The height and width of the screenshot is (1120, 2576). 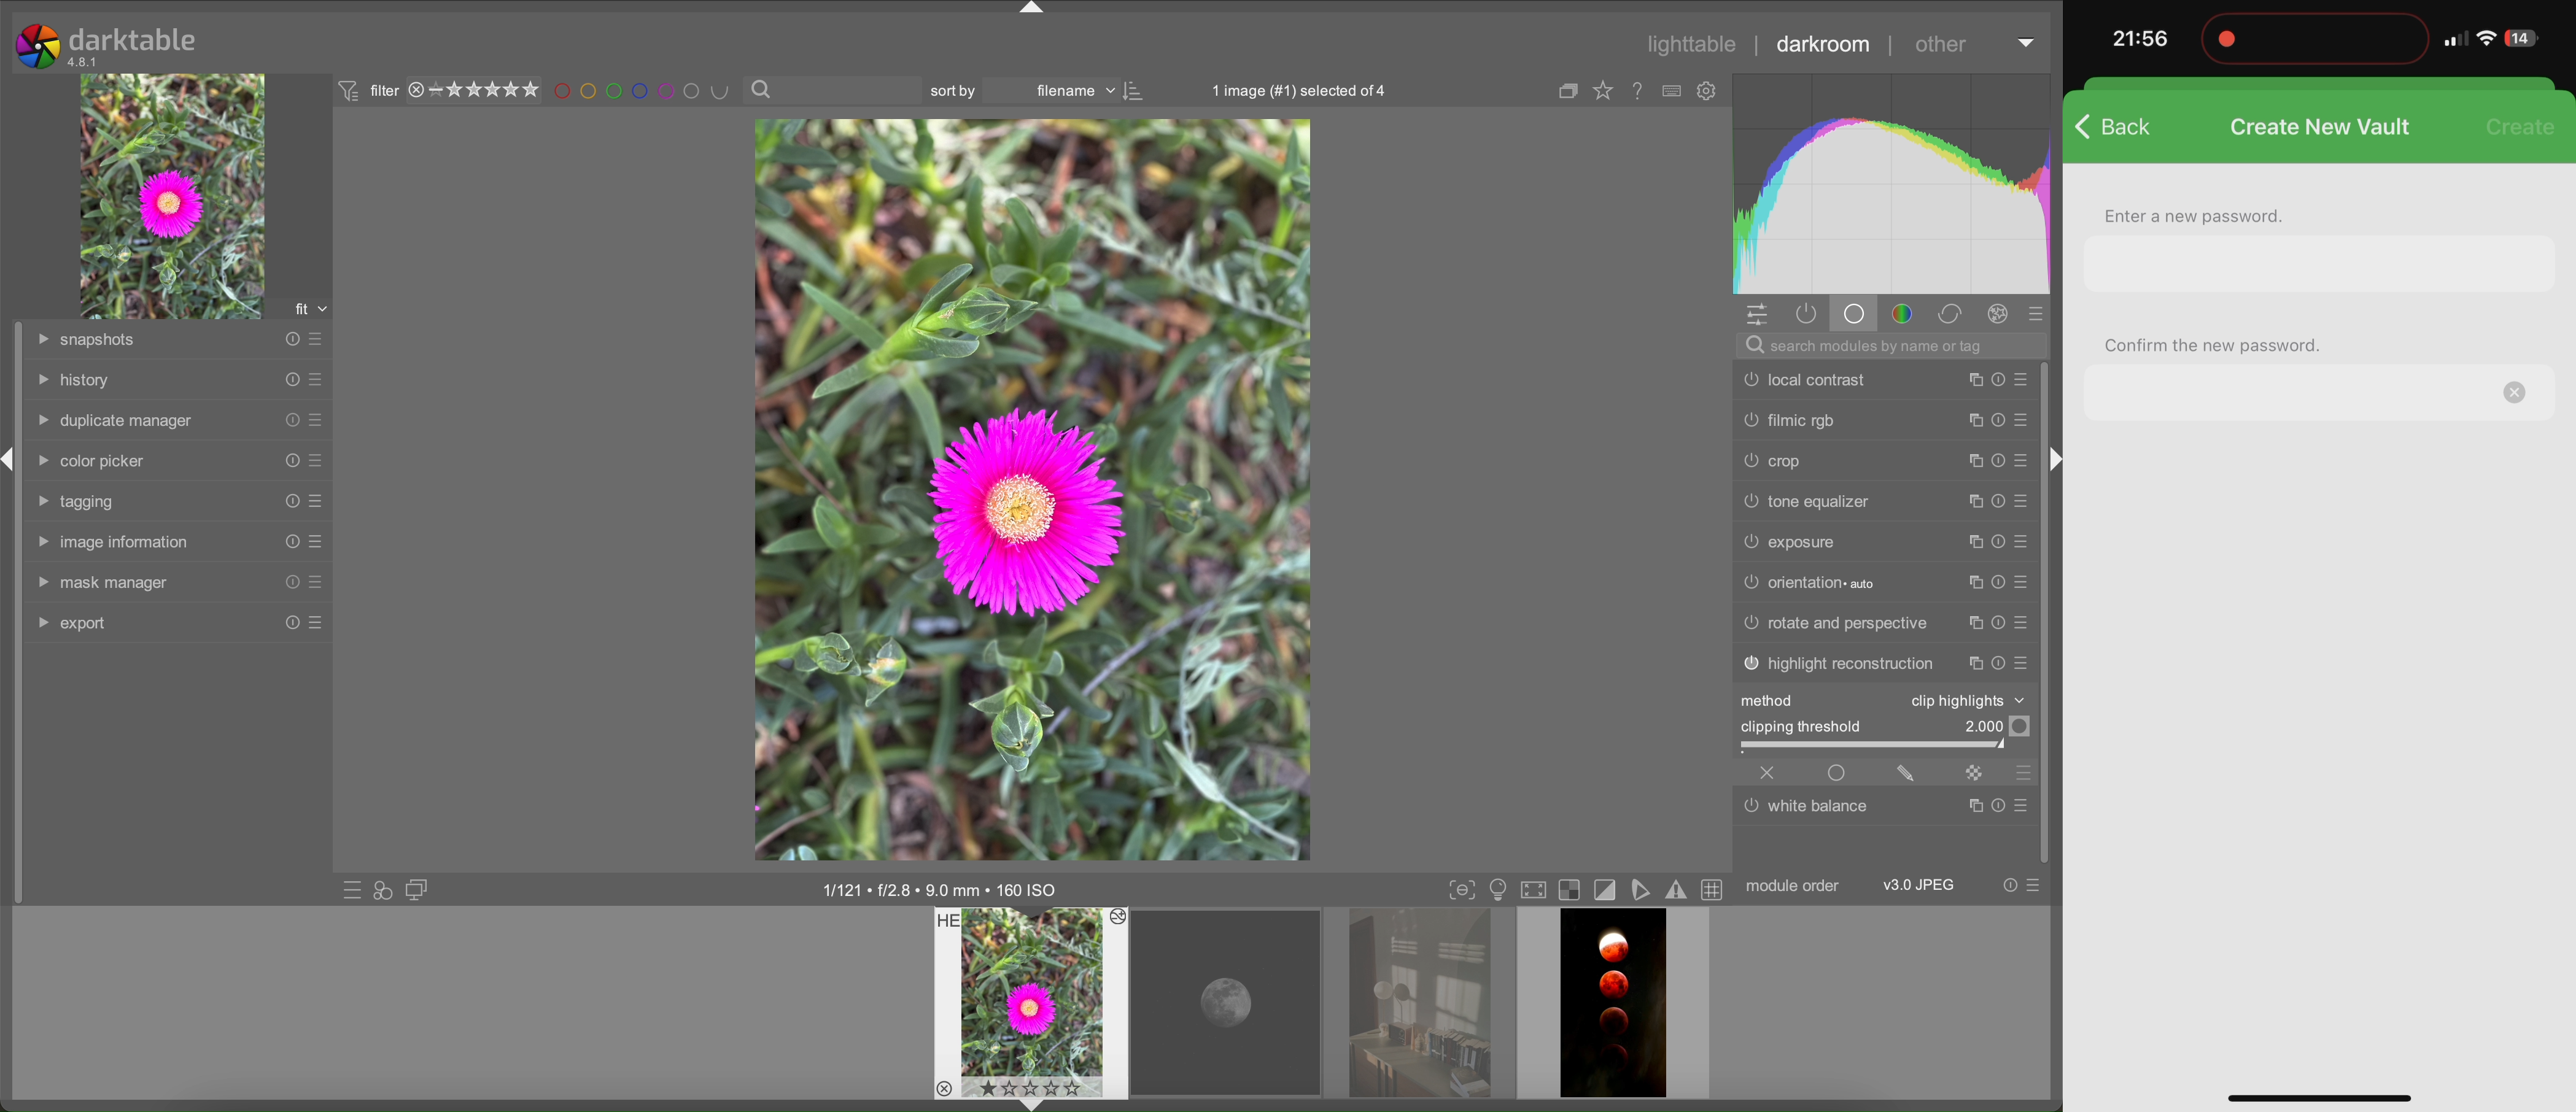 What do you see at coordinates (1972, 382) in the screenshot?
I see `copy` at bounding box center [1972, 382].